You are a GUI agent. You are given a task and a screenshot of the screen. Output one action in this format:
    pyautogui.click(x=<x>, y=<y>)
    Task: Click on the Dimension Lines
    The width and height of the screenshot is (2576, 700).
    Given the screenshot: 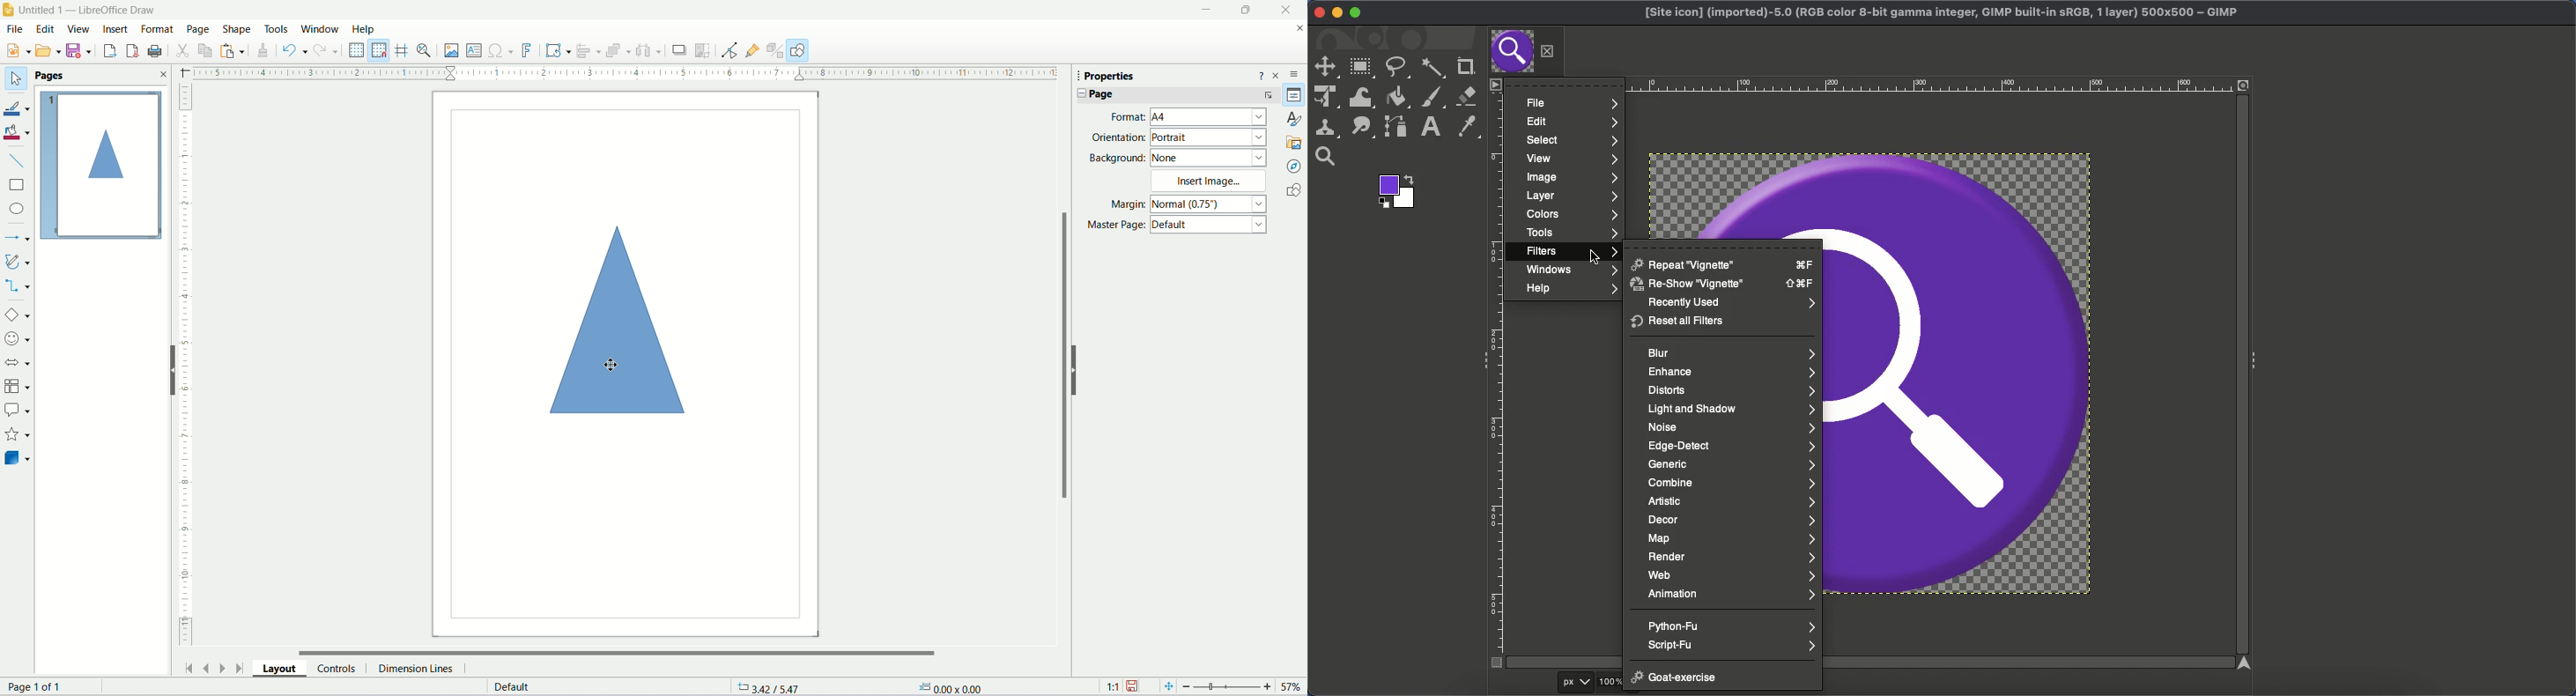 What is the action you would take?
    pyautogui.click(x=416, y=670)
    